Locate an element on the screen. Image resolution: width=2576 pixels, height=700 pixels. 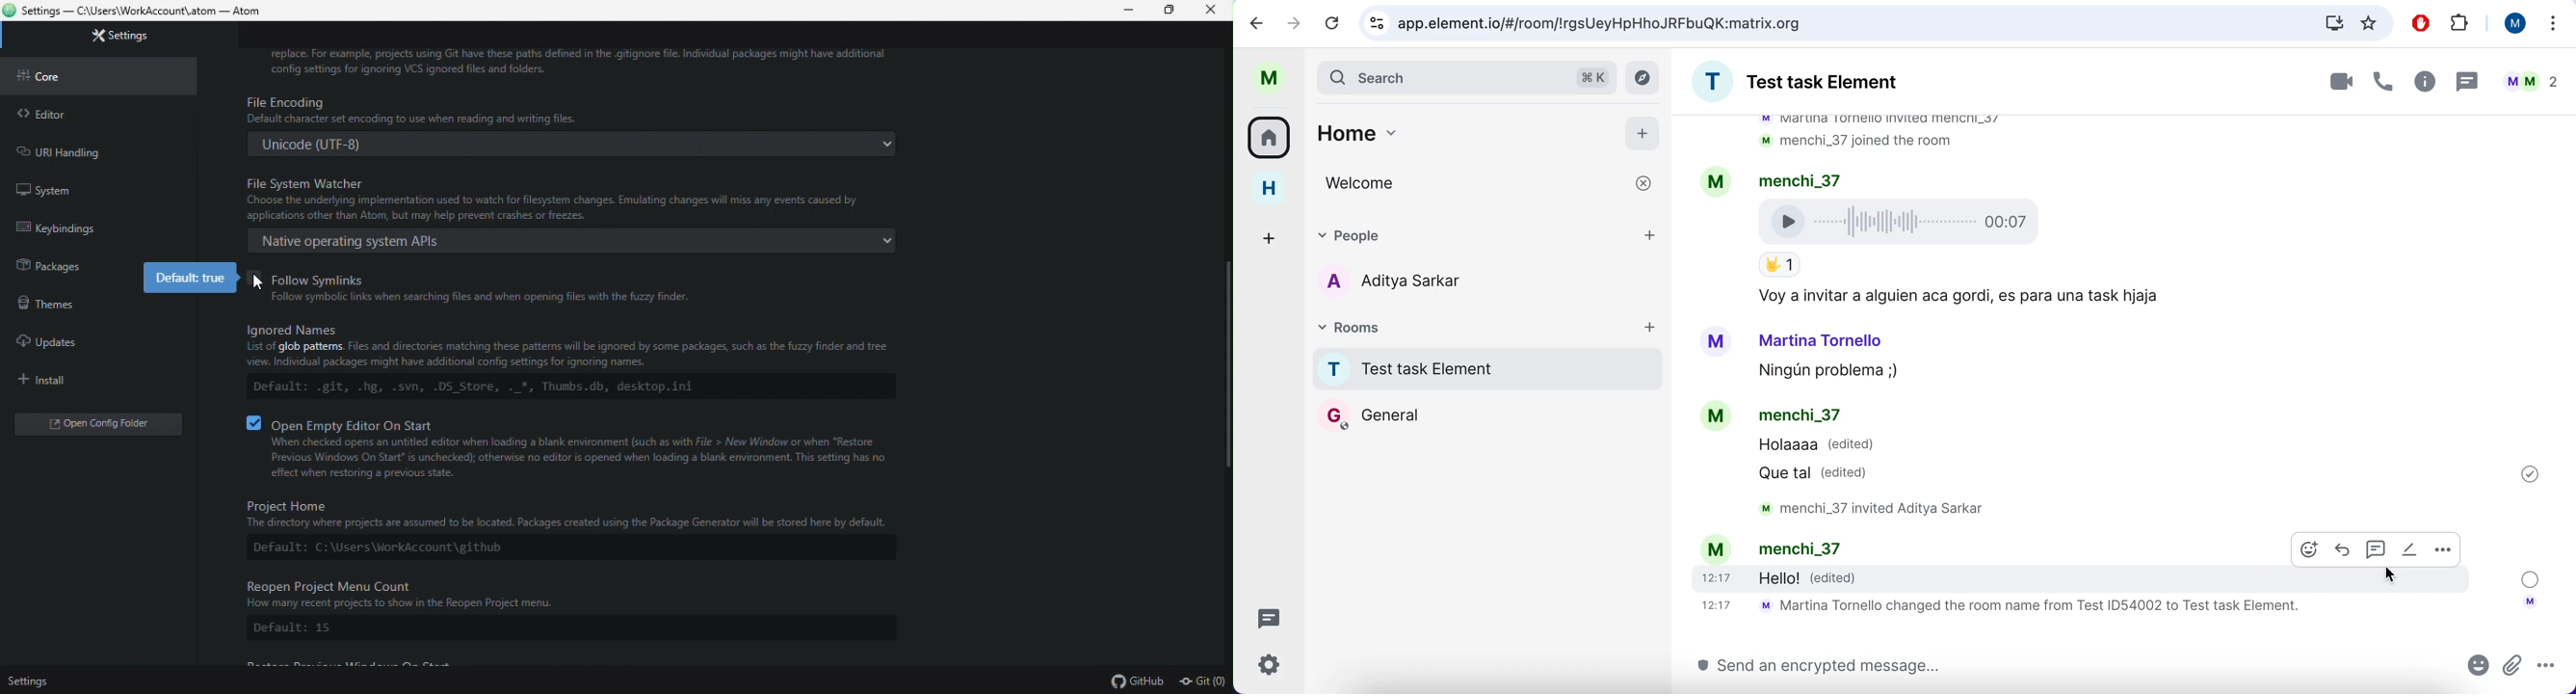
video call is located at coordinates (2328, 82).